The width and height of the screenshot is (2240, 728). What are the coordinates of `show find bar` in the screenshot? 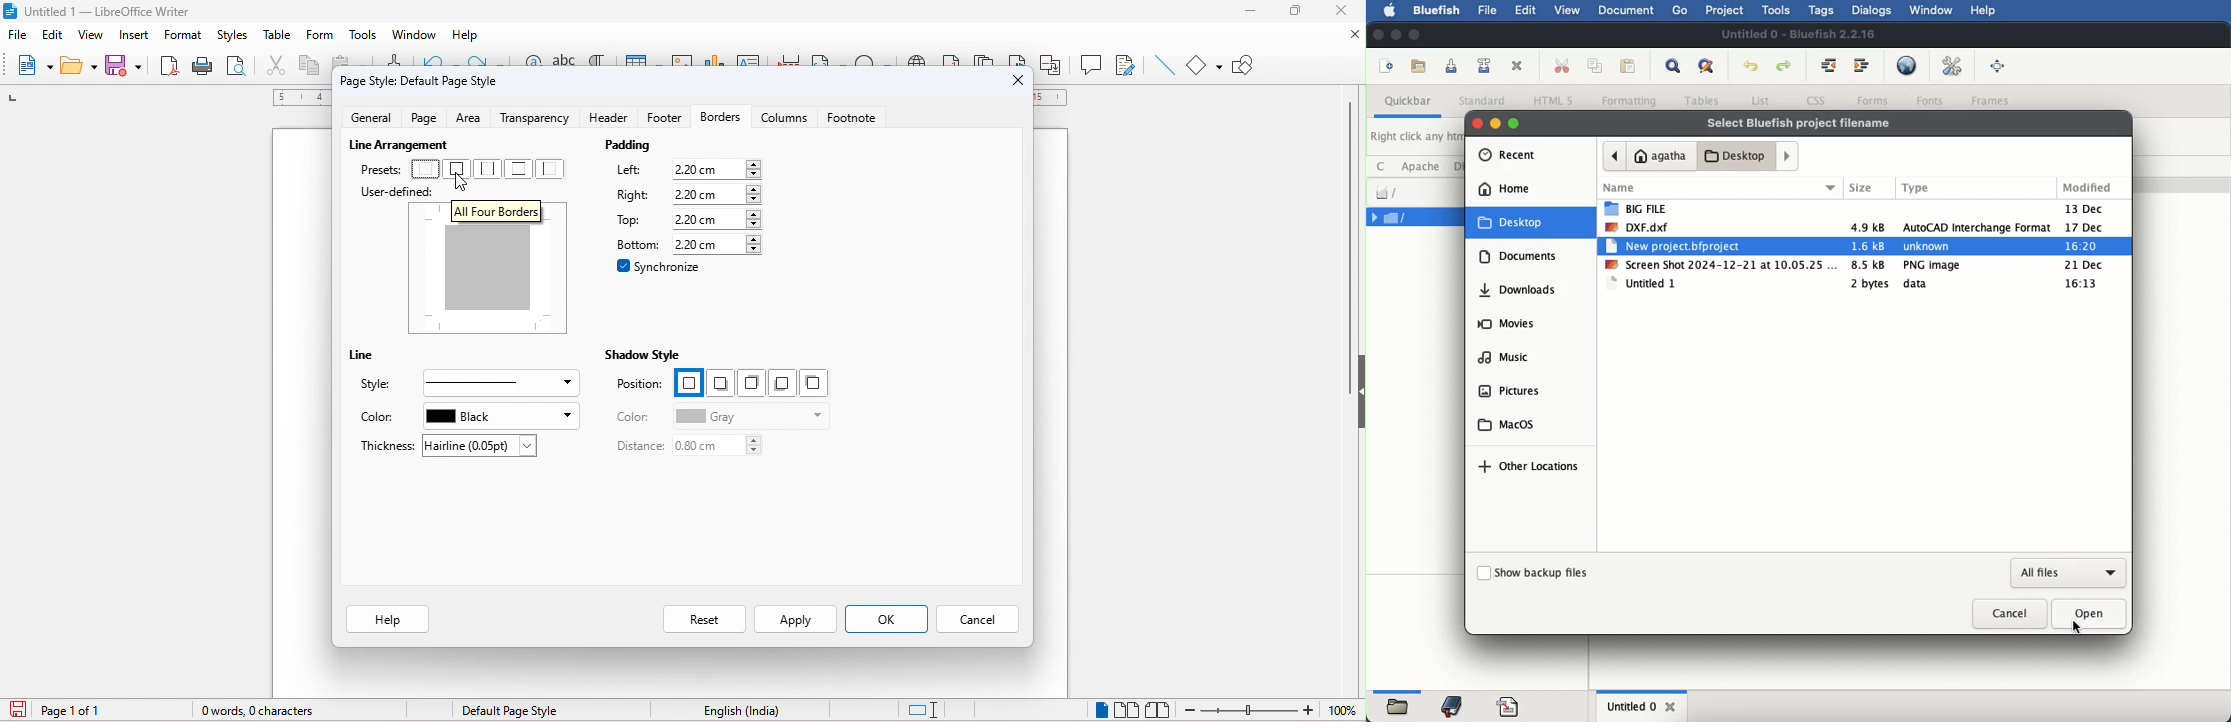 It's located at (1674, 67).